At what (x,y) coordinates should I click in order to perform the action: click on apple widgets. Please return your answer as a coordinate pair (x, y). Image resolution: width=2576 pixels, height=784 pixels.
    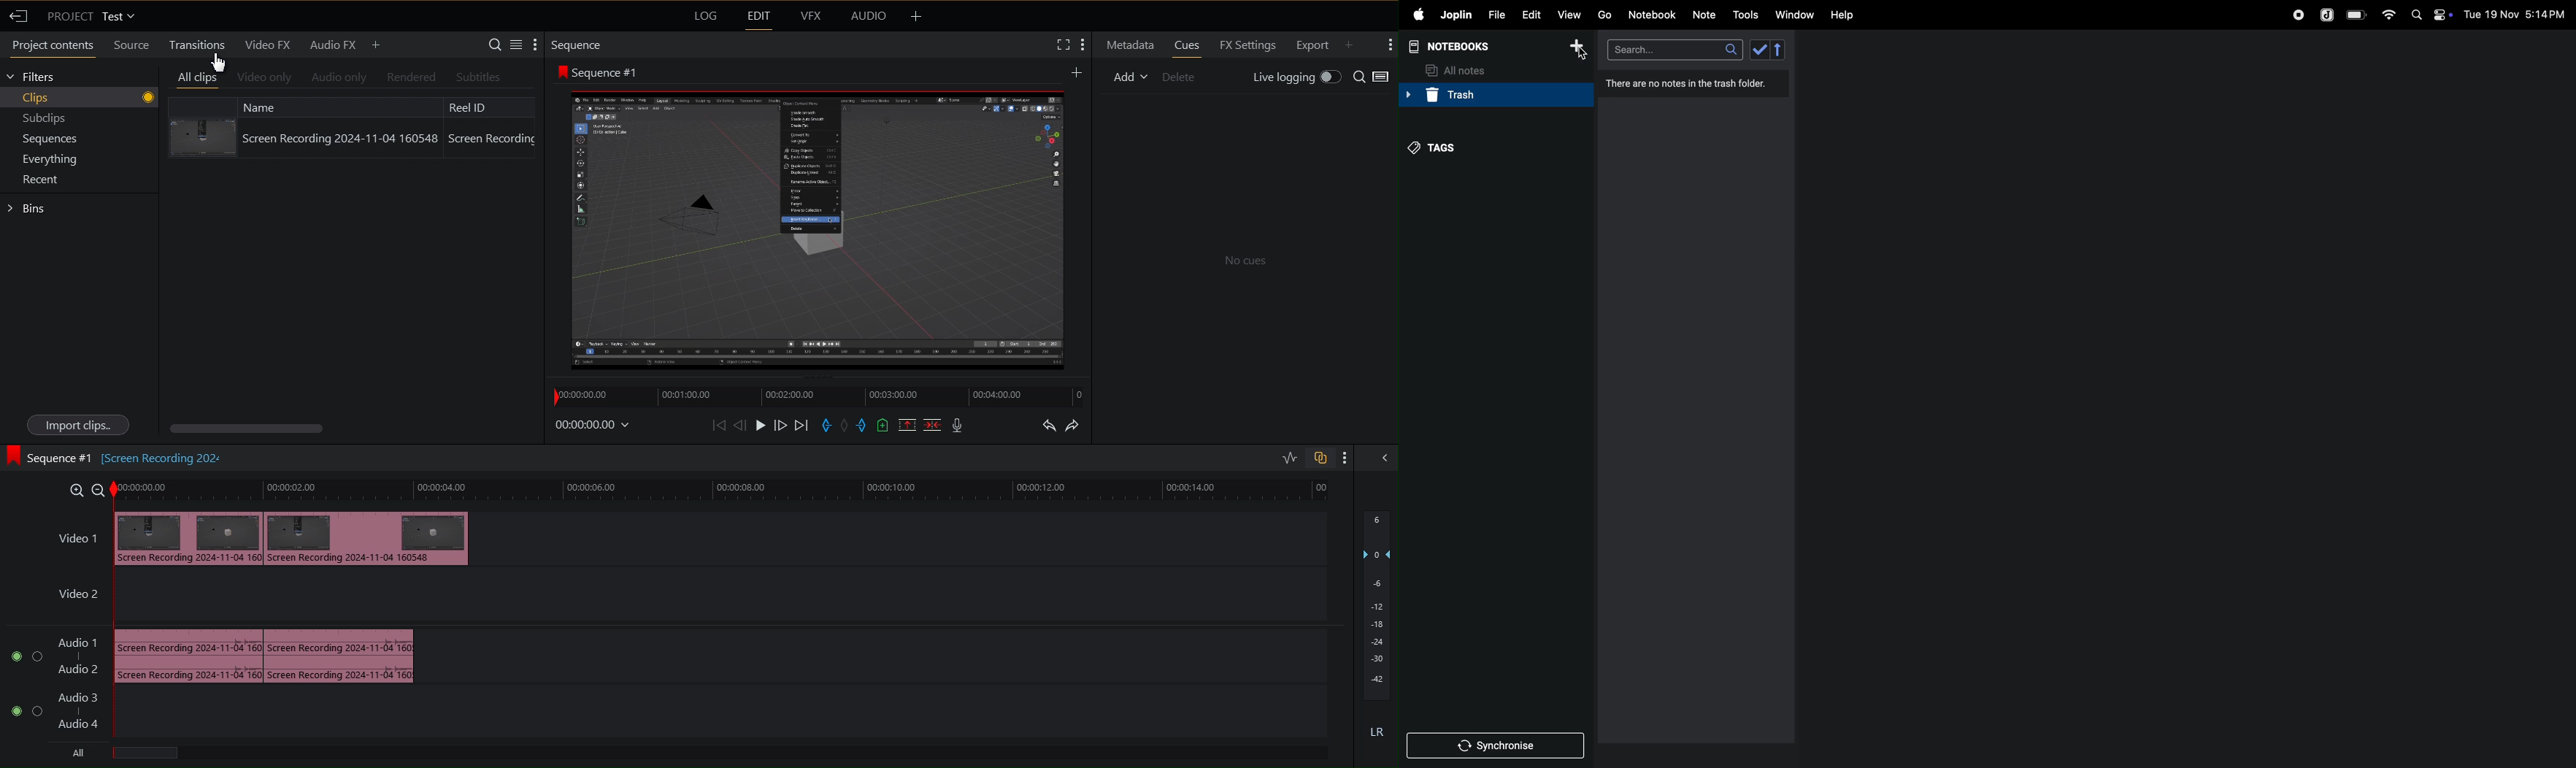
    Looking at the image, I should click on (2429, 13).